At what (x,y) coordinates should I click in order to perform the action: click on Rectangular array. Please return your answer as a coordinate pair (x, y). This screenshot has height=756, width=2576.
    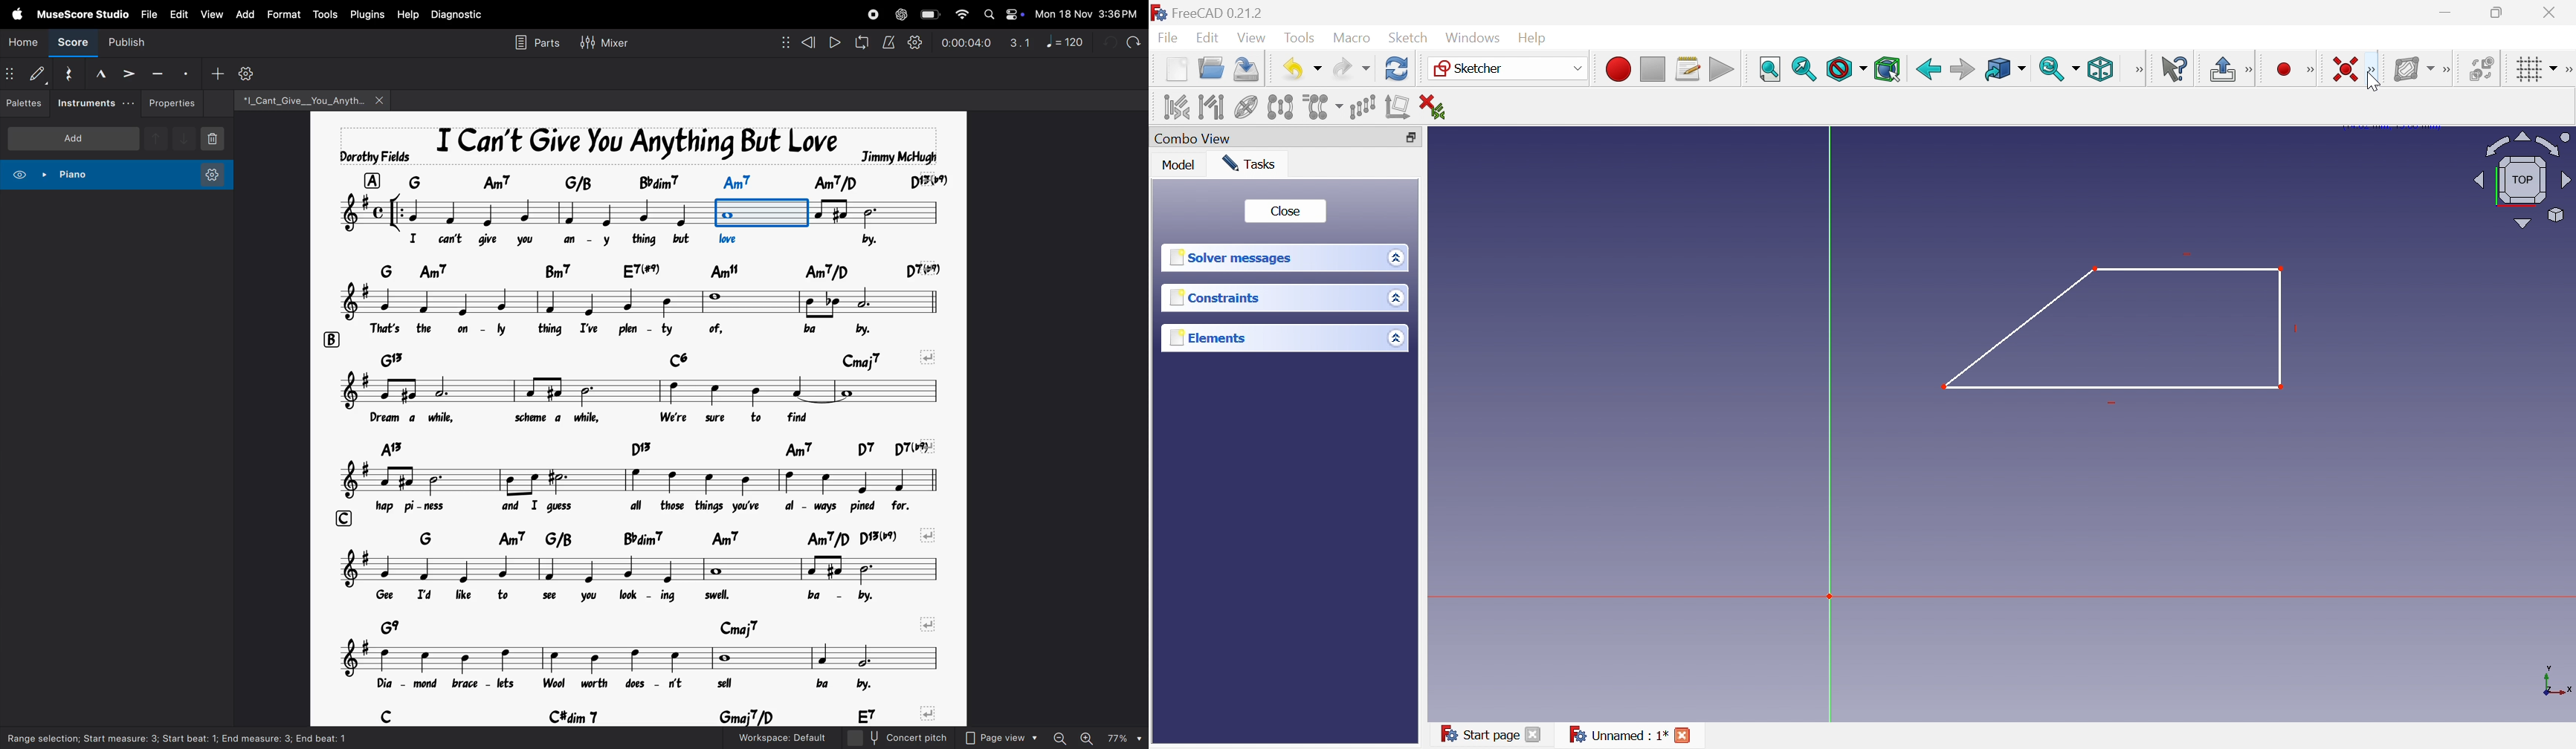
    Looking at the image, I should click on (1365, 108).